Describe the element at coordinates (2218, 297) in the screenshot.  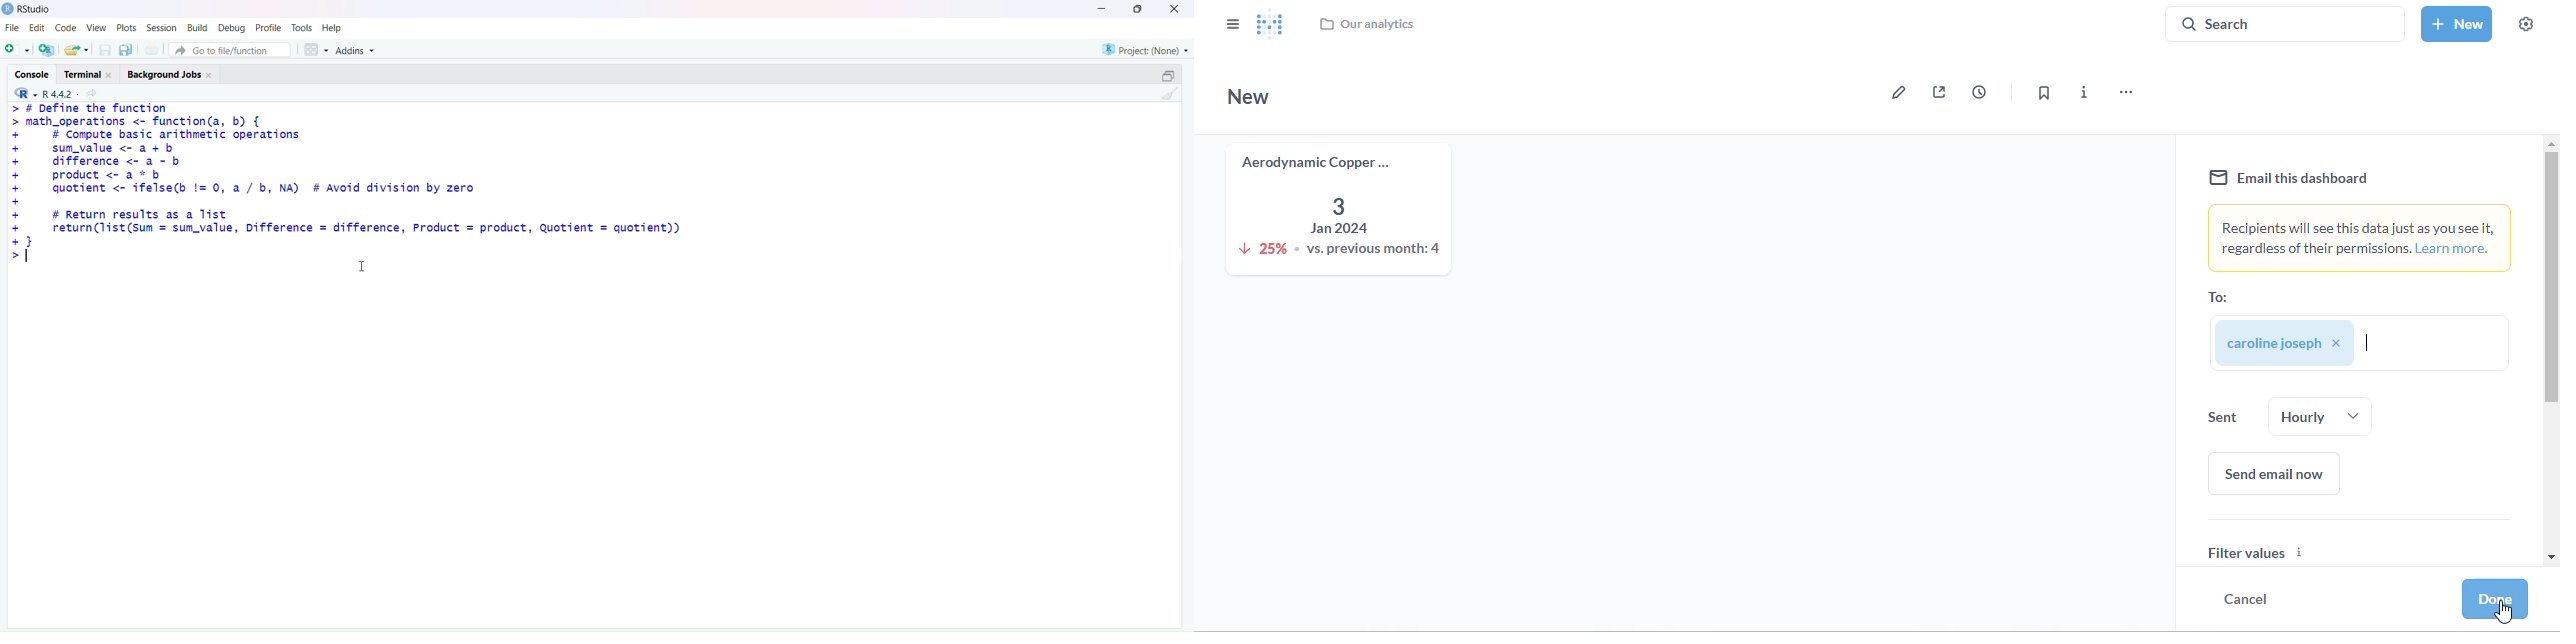
I see `to: ` at that location.